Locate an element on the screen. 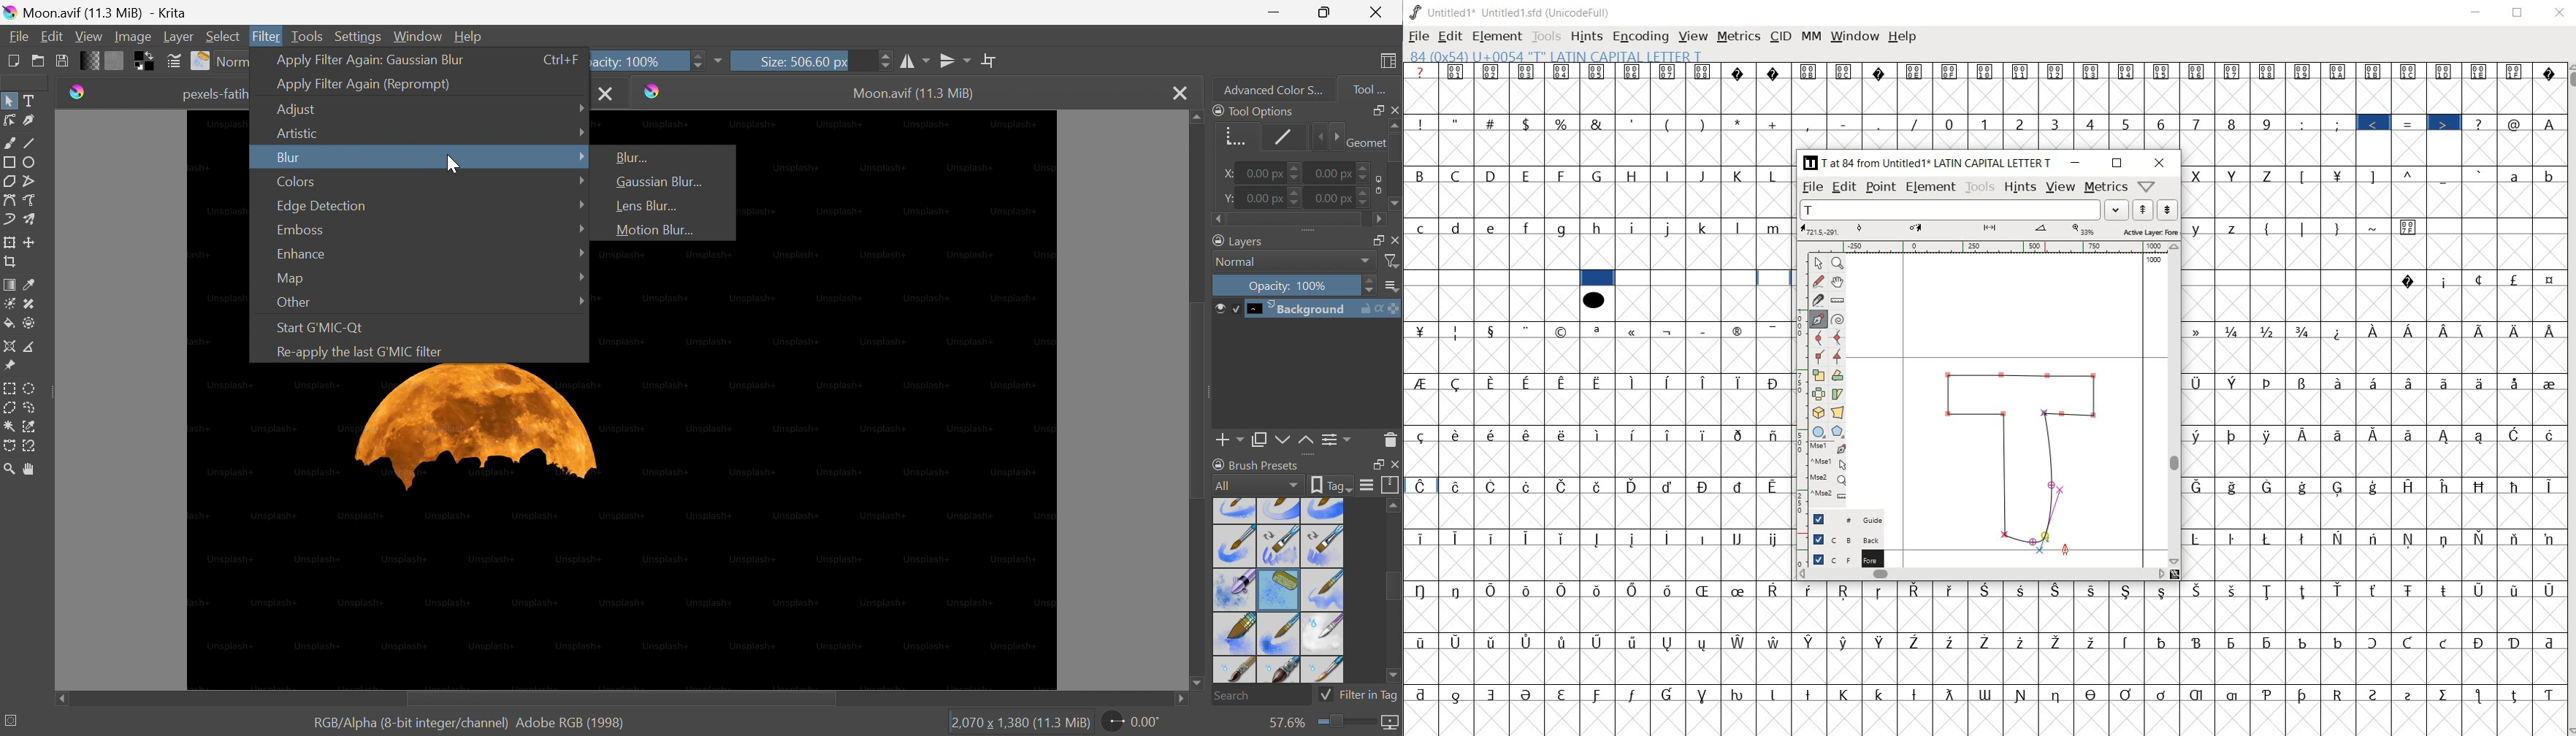 The width and height of the screenshot is (2576, 756). Edit brush settings is located at coordinates (172, 59).